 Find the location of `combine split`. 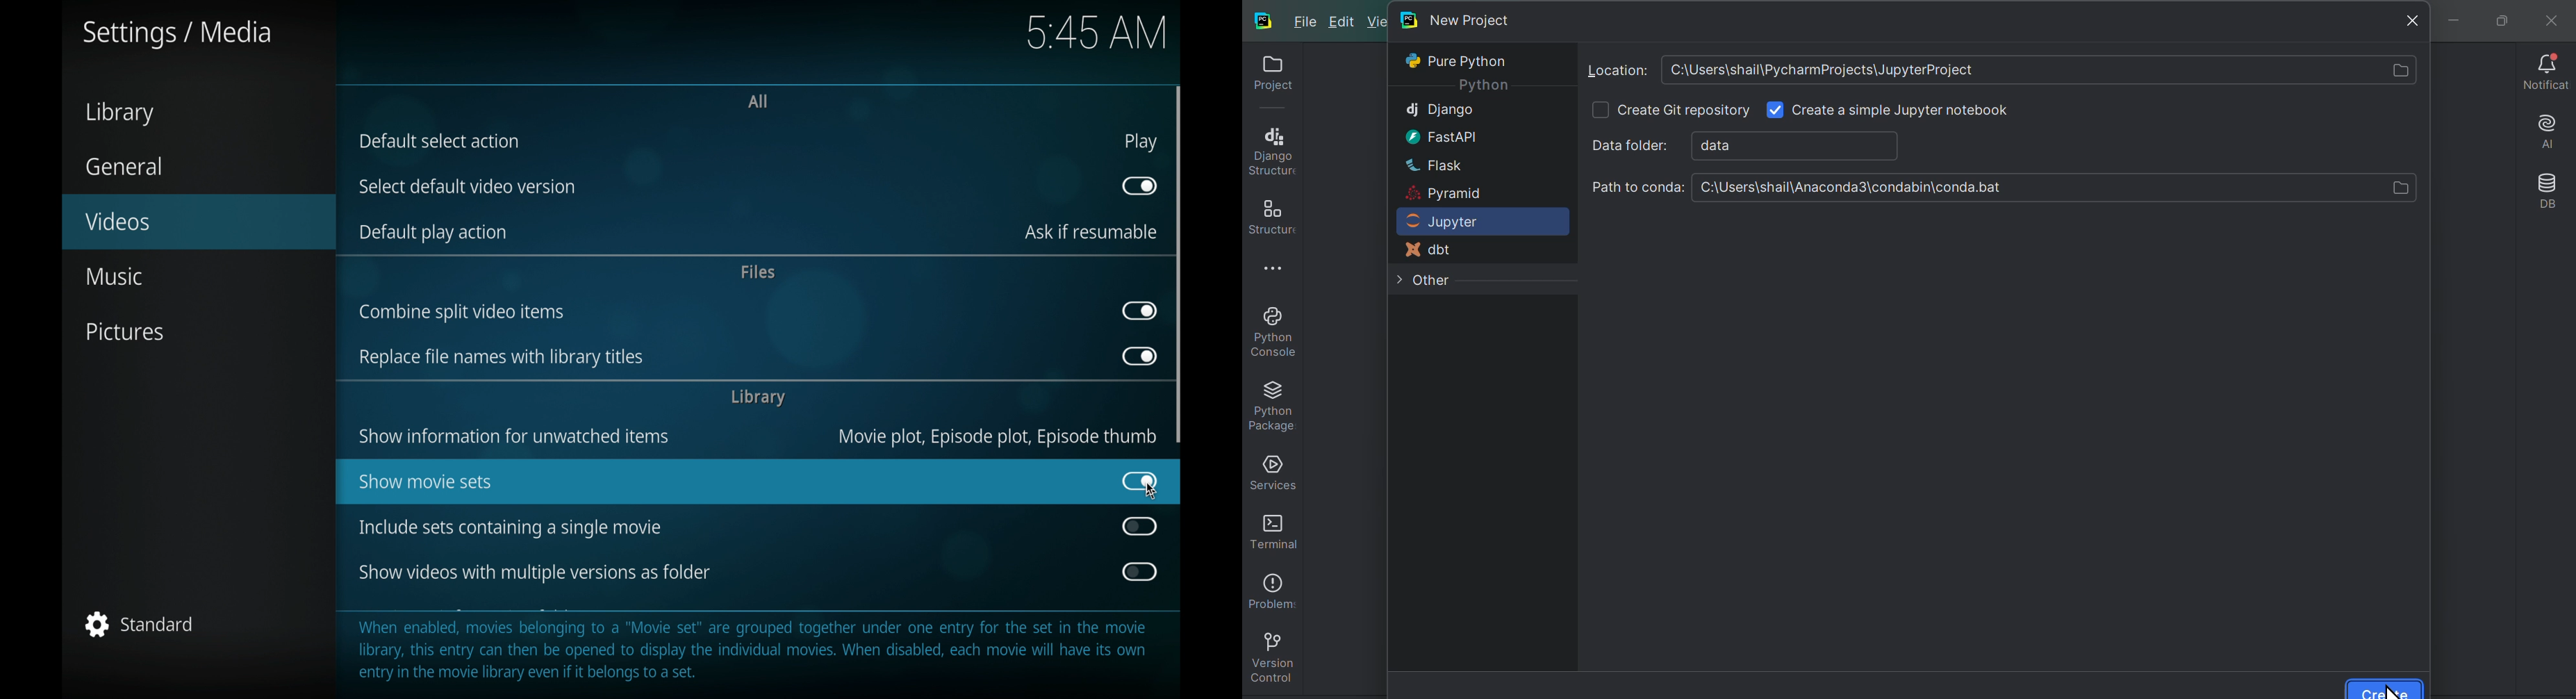

combine split is located at coordinates (461, 313).